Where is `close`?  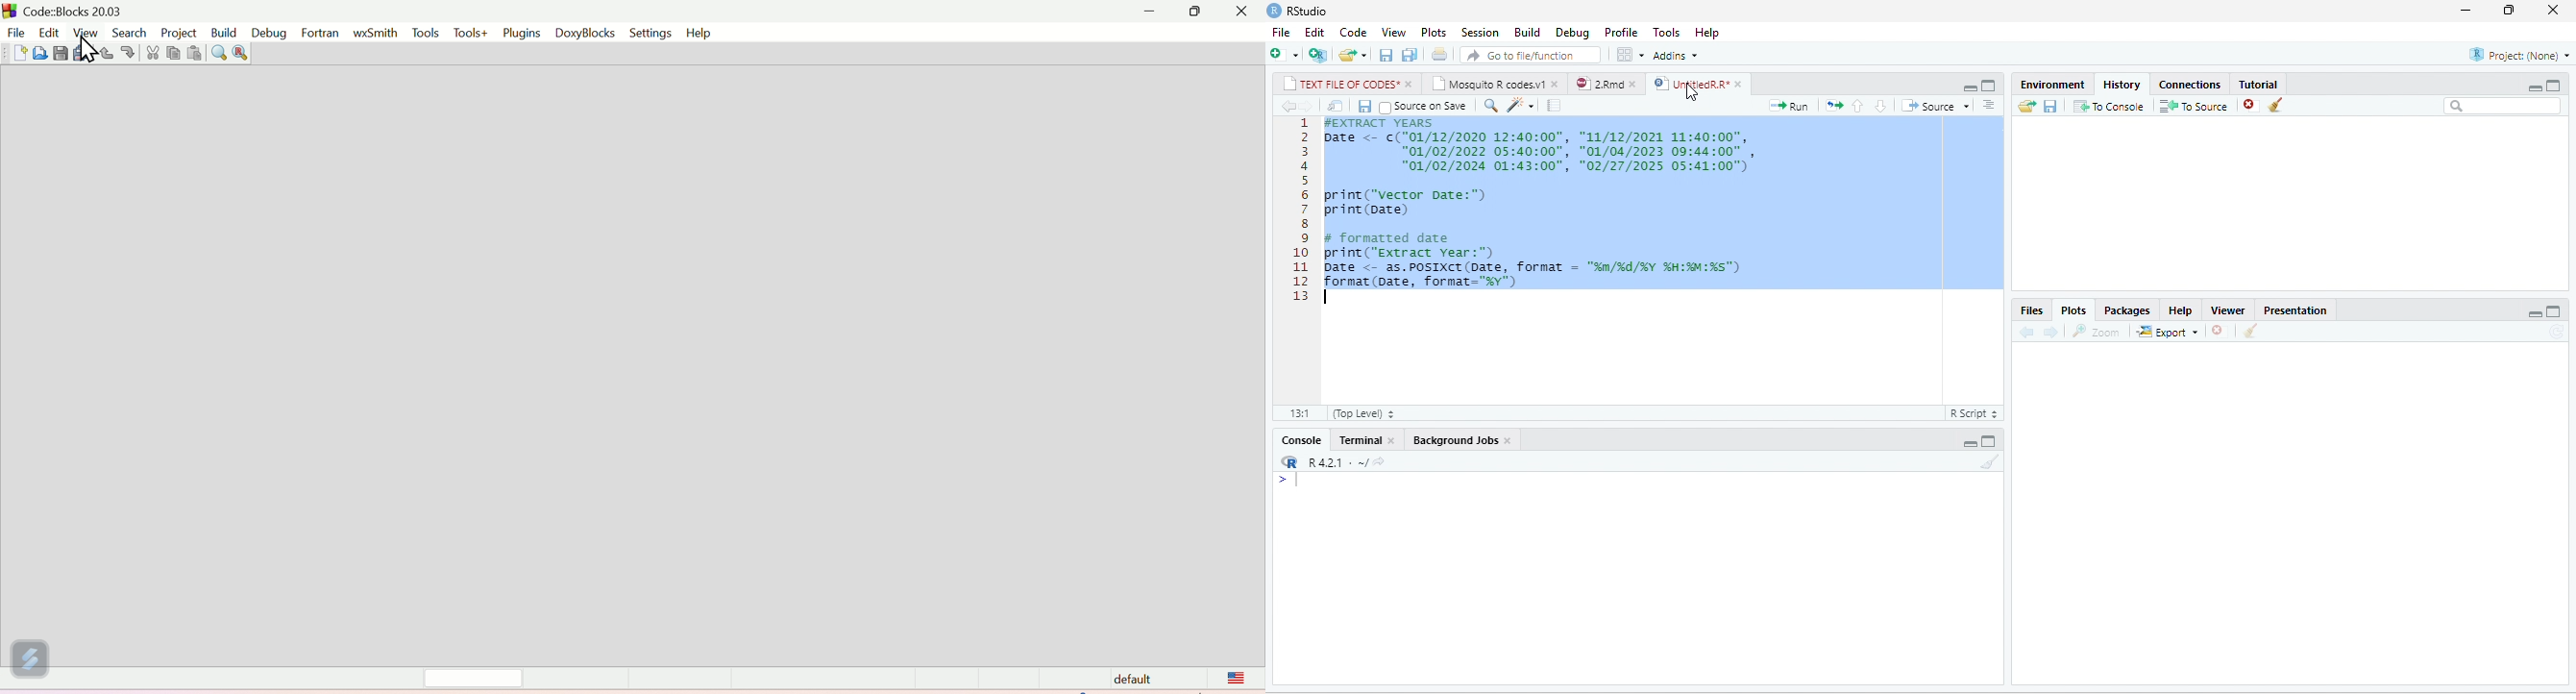 close is located at coordinates (1635, 84).